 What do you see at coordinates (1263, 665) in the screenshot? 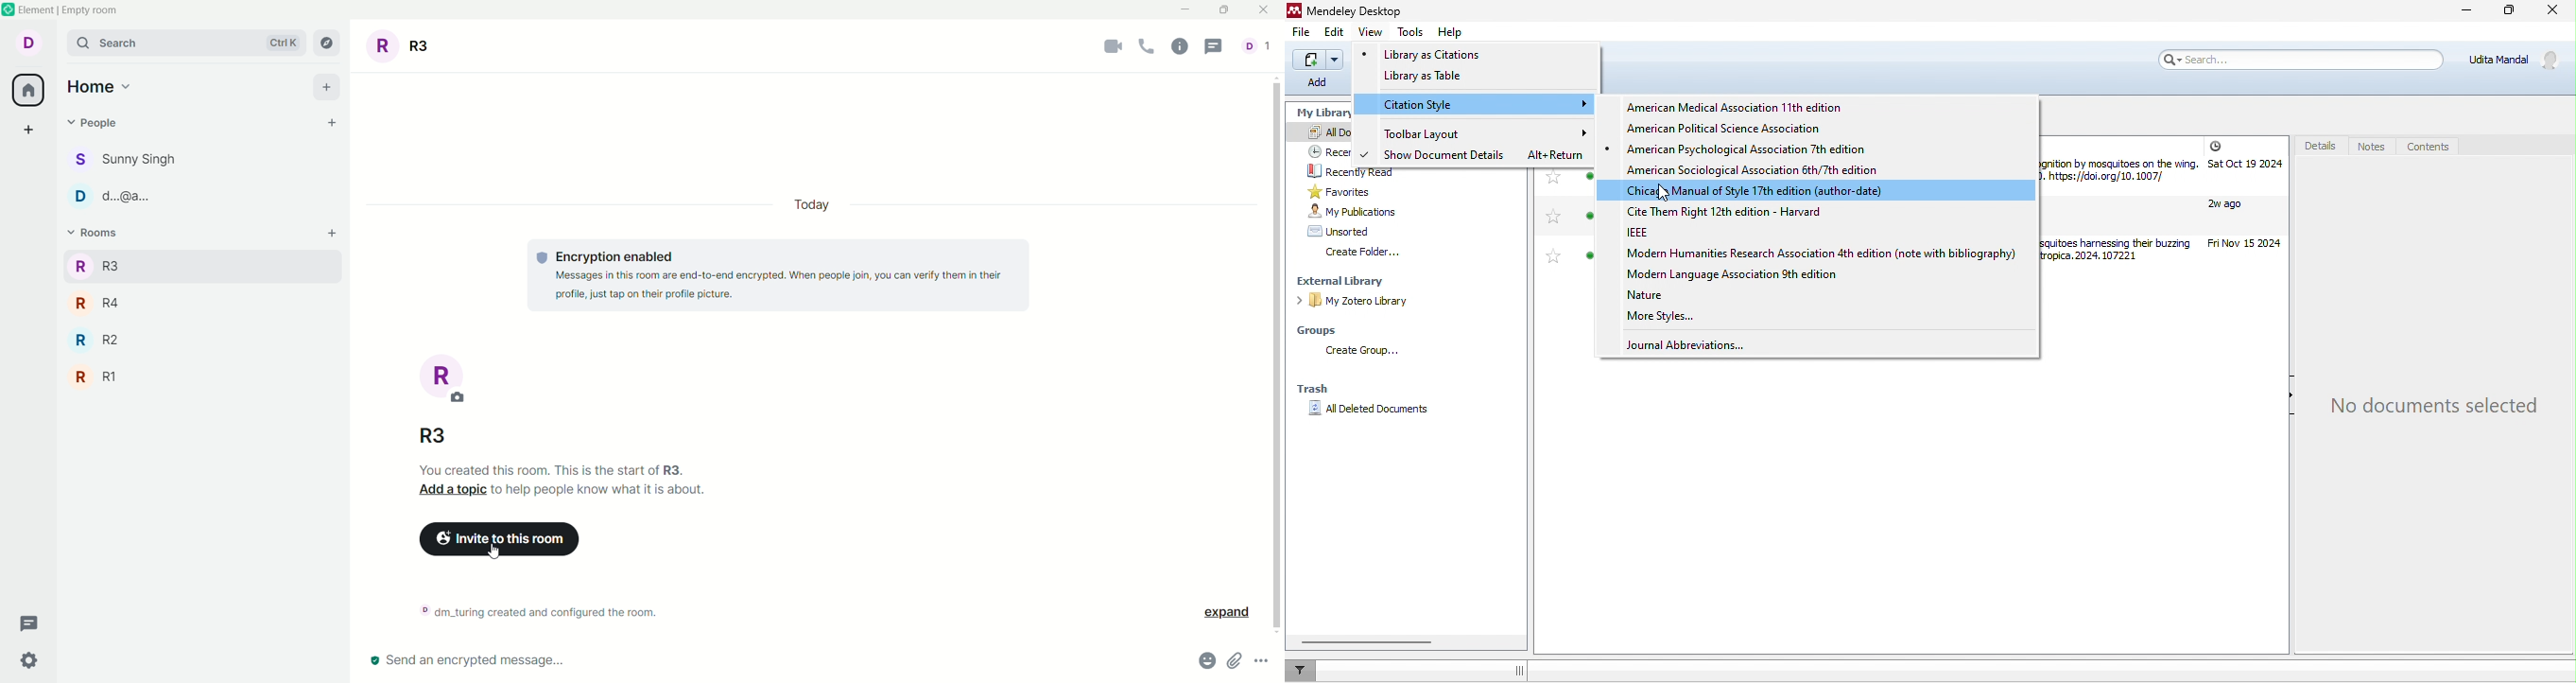
I see `options` at bounding box center [1263, 665].